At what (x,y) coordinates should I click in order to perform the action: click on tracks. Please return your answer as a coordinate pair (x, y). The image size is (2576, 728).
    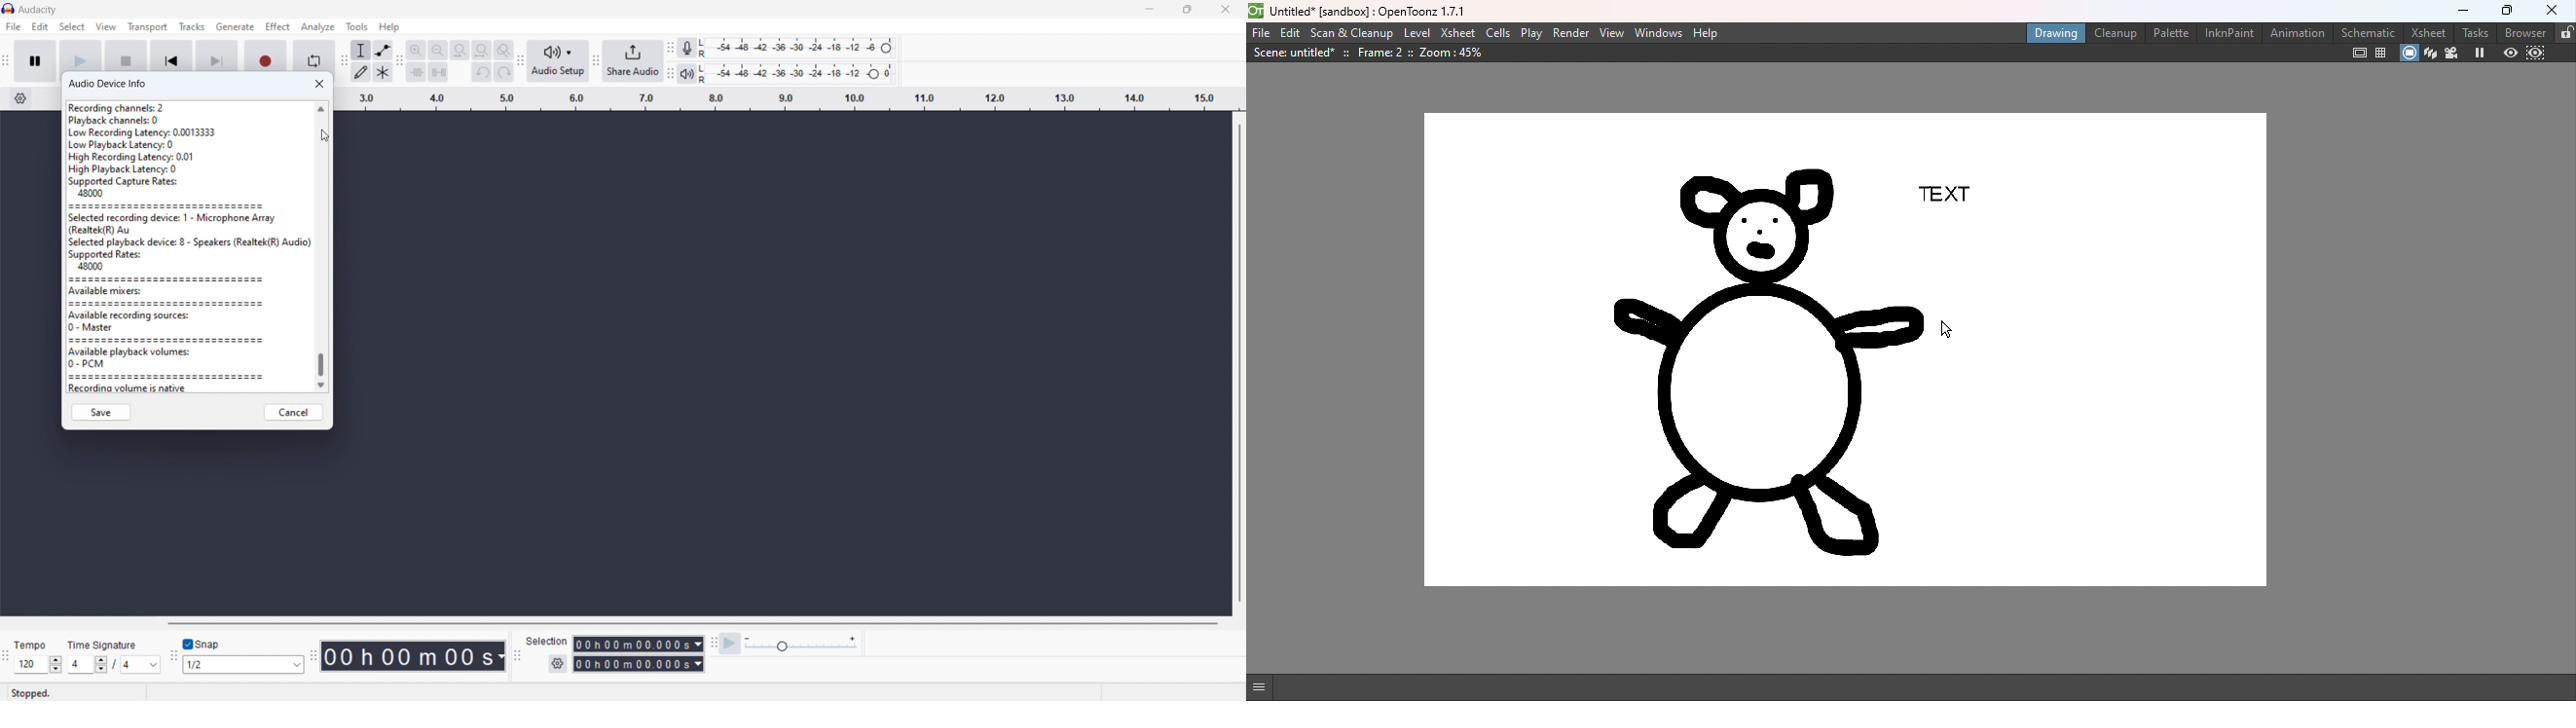
    Looking at the image, I should click on (191, 27).